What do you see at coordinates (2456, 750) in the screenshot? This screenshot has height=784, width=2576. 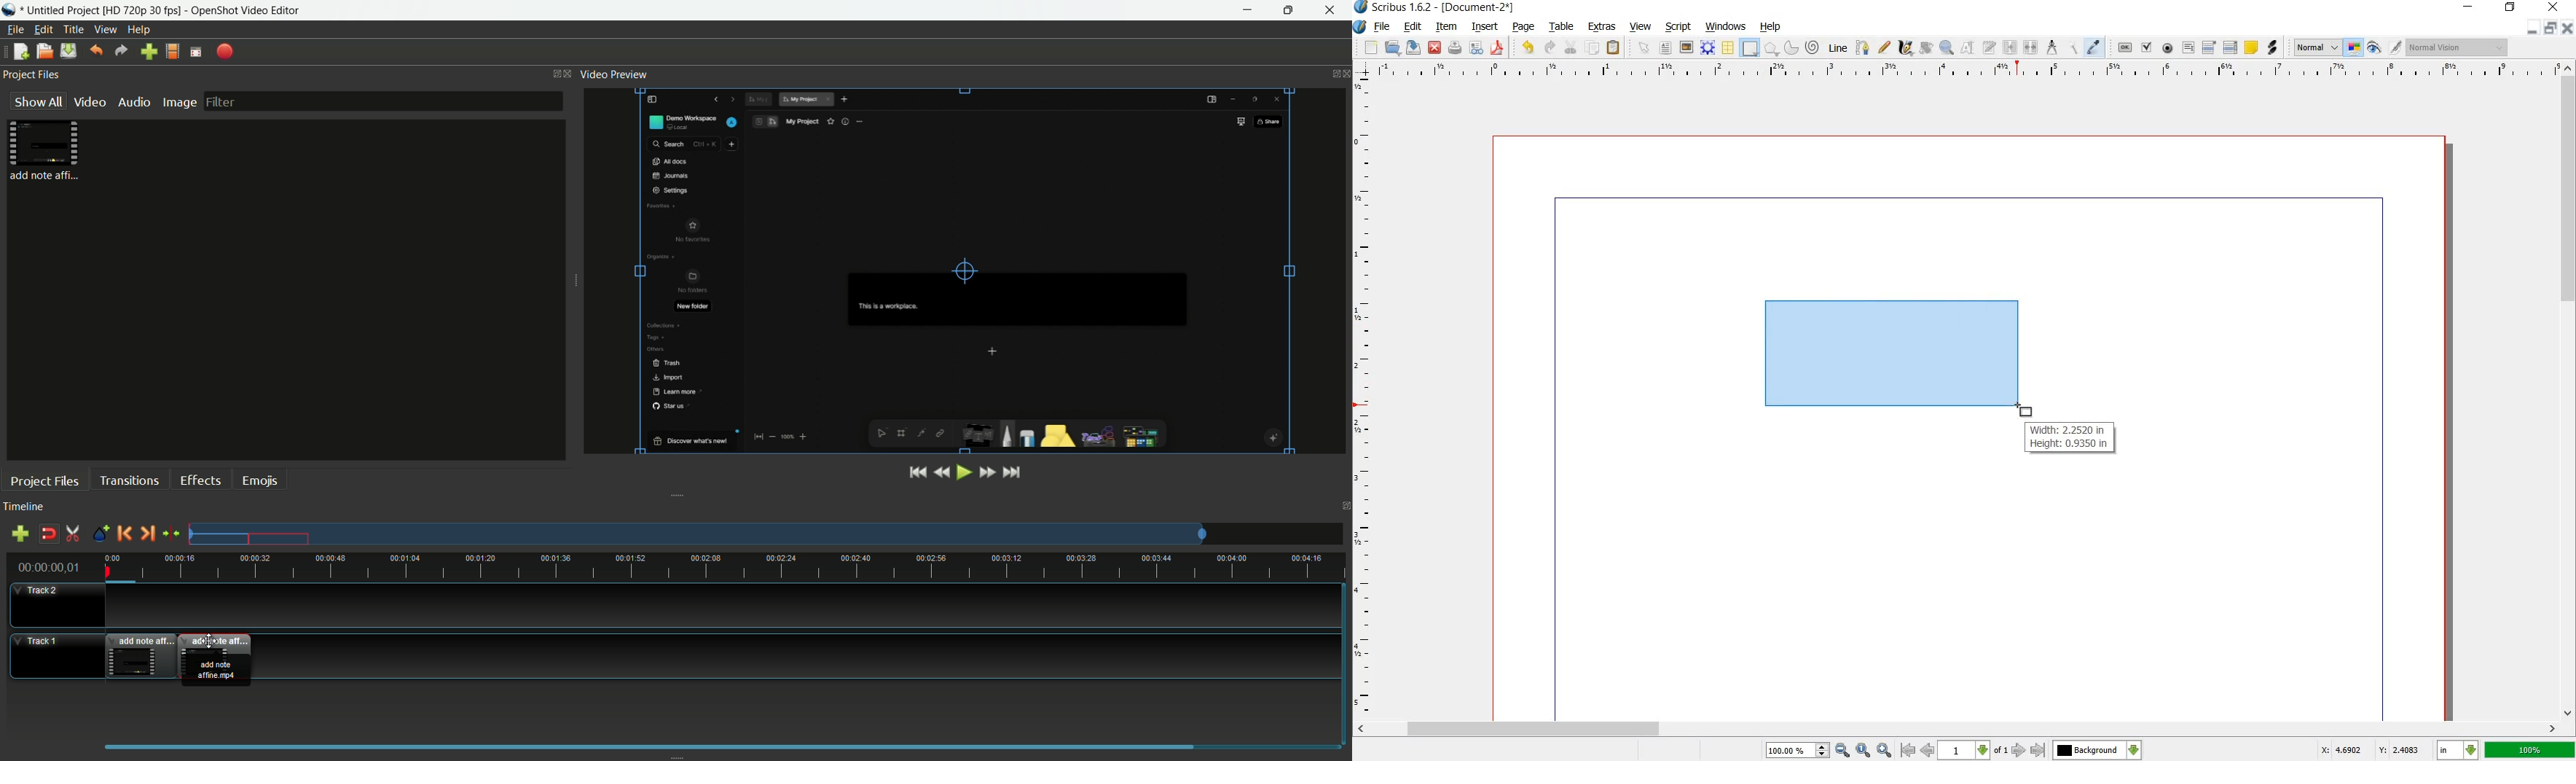 I see `select current unit` at bounding box center [2456, 750].